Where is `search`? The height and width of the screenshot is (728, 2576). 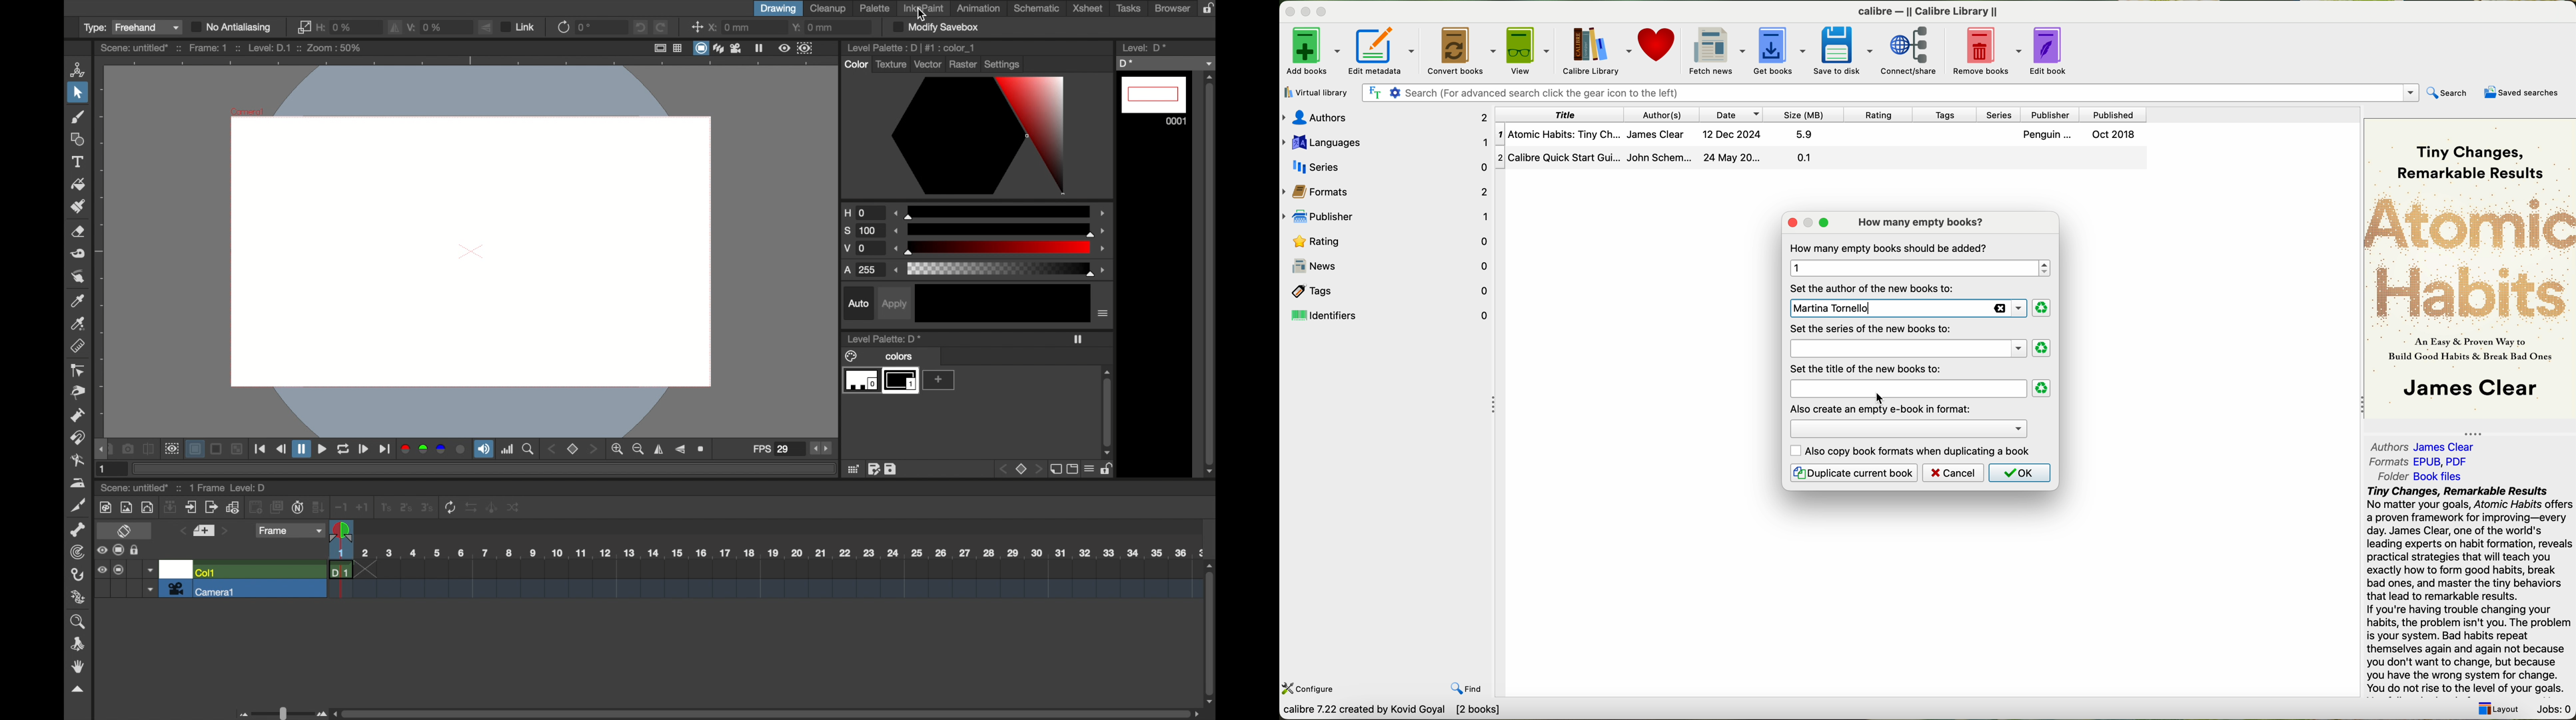 search is located at coordinates (2450, 92).